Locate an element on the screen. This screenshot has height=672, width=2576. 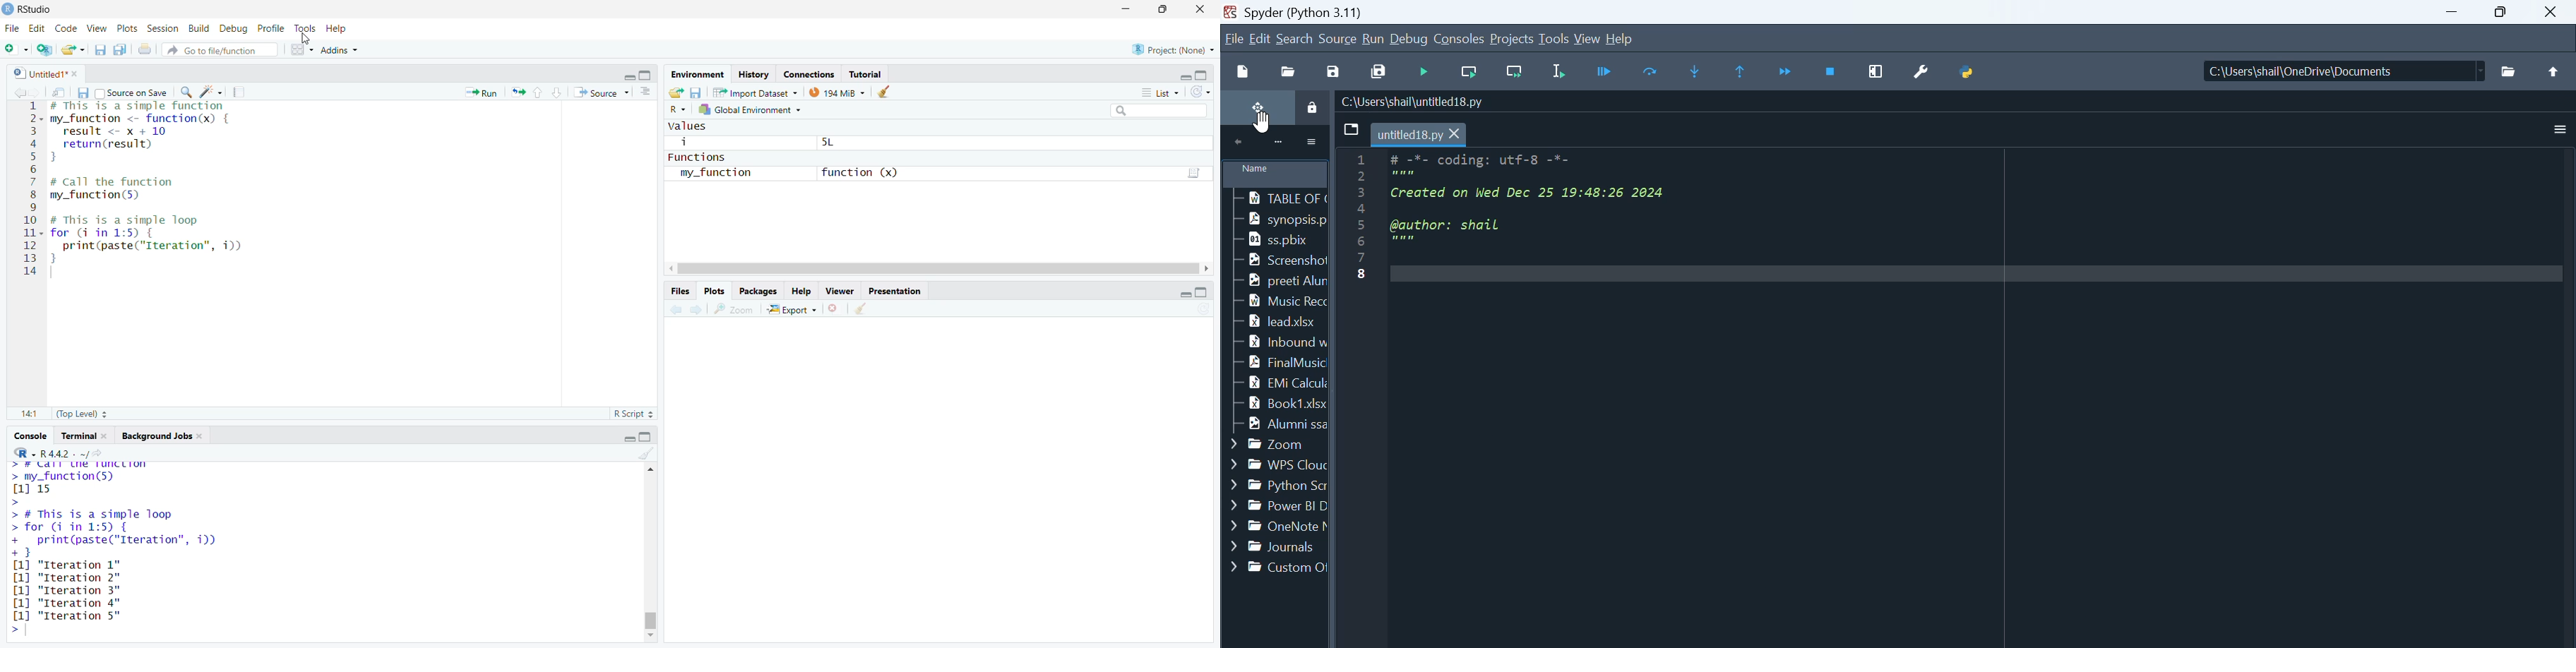
Consoles is located at coordinates (1461, 38).